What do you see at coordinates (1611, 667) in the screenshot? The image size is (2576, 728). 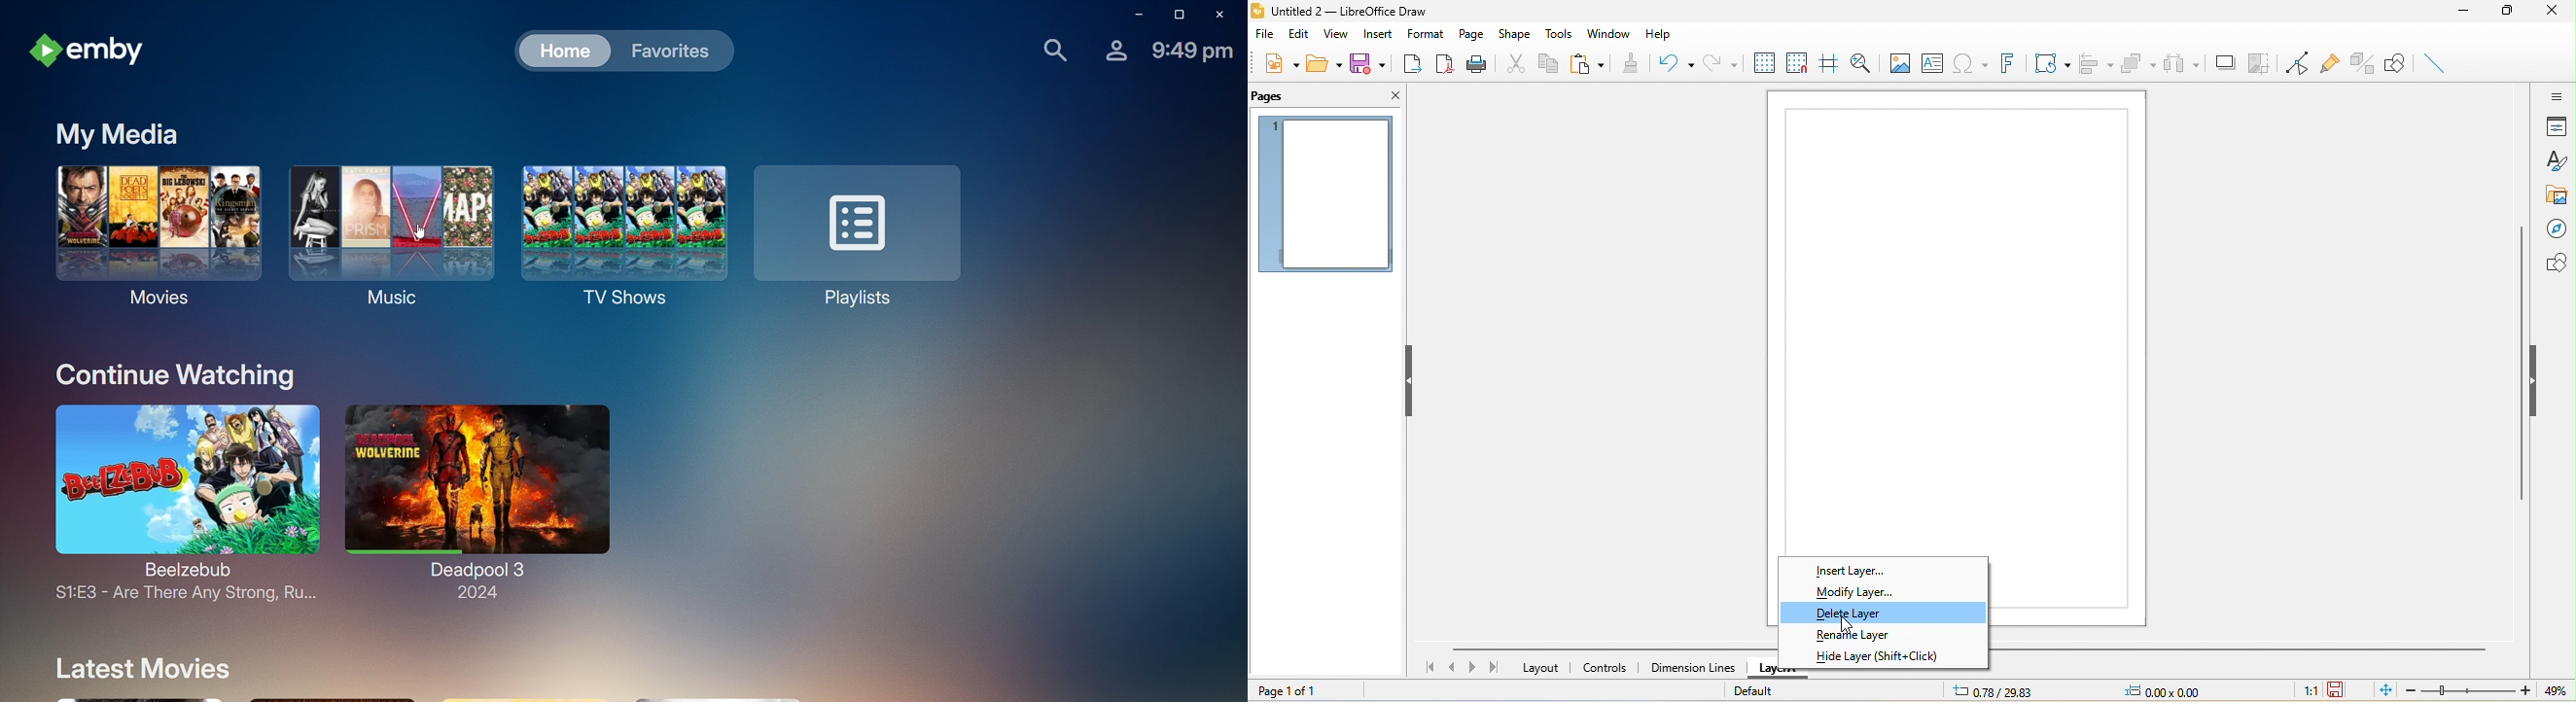 I see `controls` at bounding box center [1611, 667].